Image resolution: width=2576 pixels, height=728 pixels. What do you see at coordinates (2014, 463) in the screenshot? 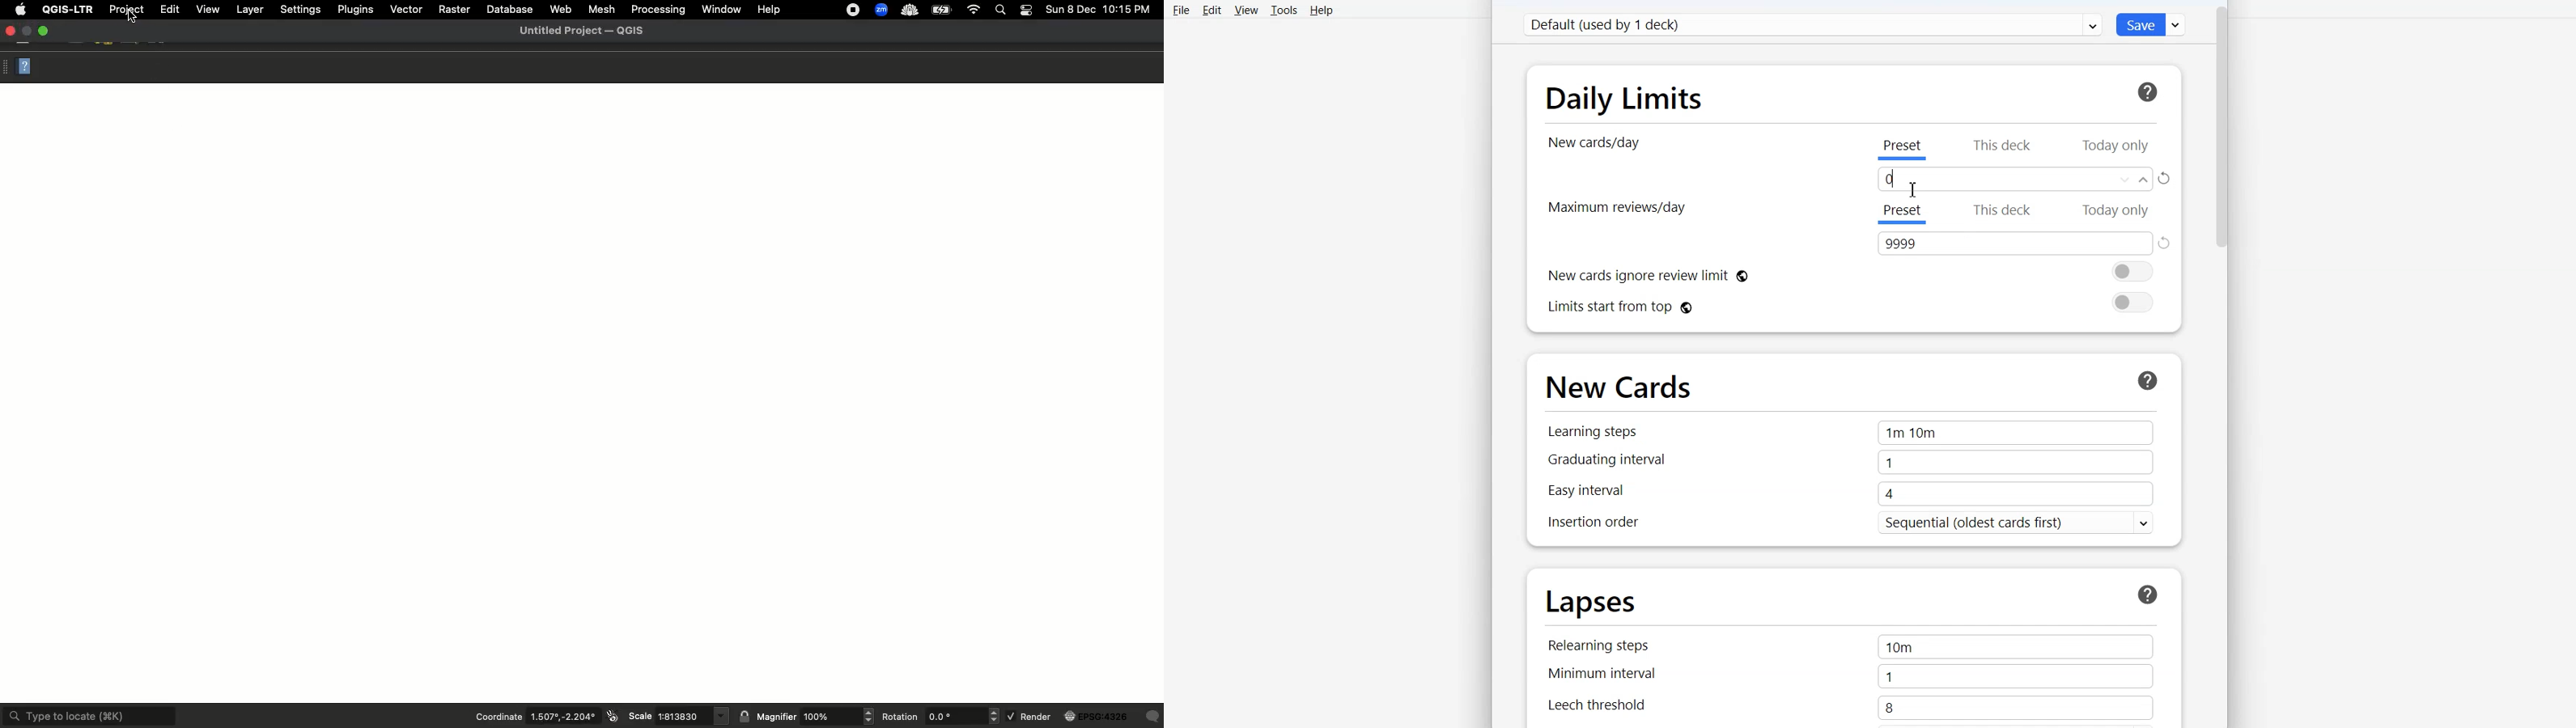
I see `1` at bounding box center [2014, 463].